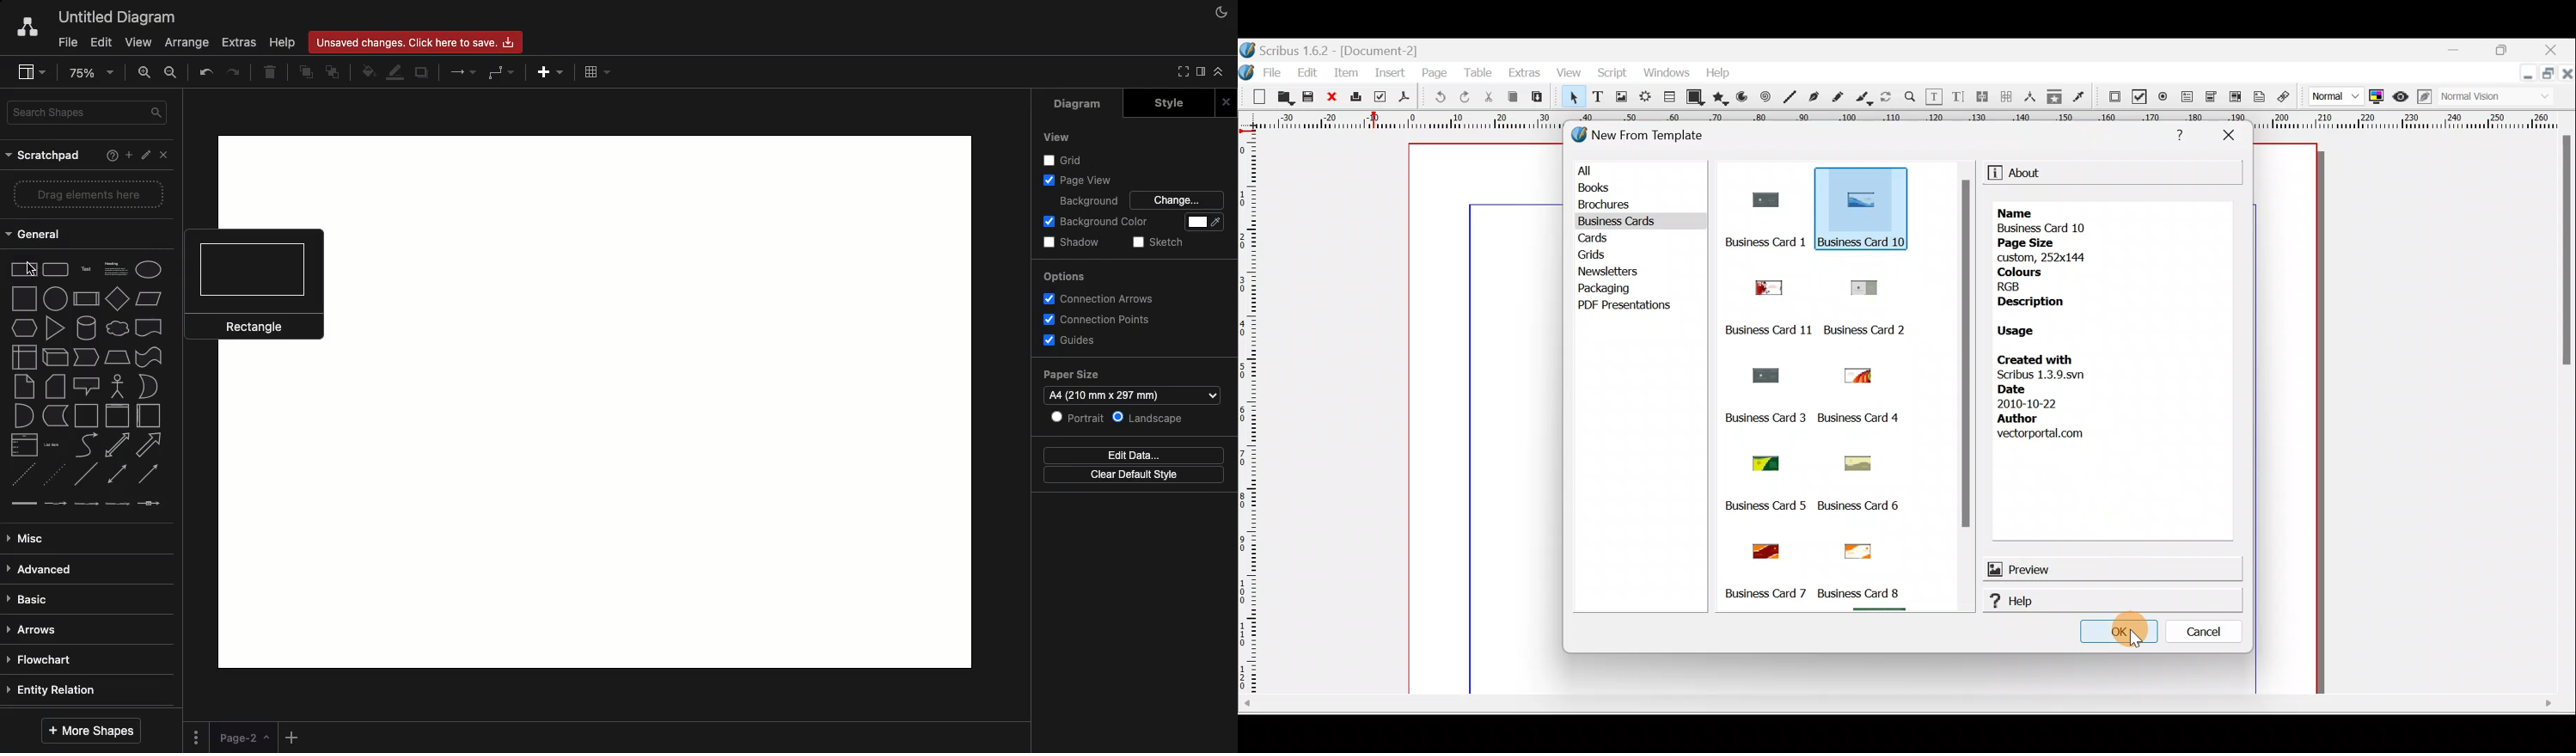 This screenshot has width=2576, height=756. Describe the element at coordinates (1489, 418) in the screenshot. I see `Canvas` at that location.